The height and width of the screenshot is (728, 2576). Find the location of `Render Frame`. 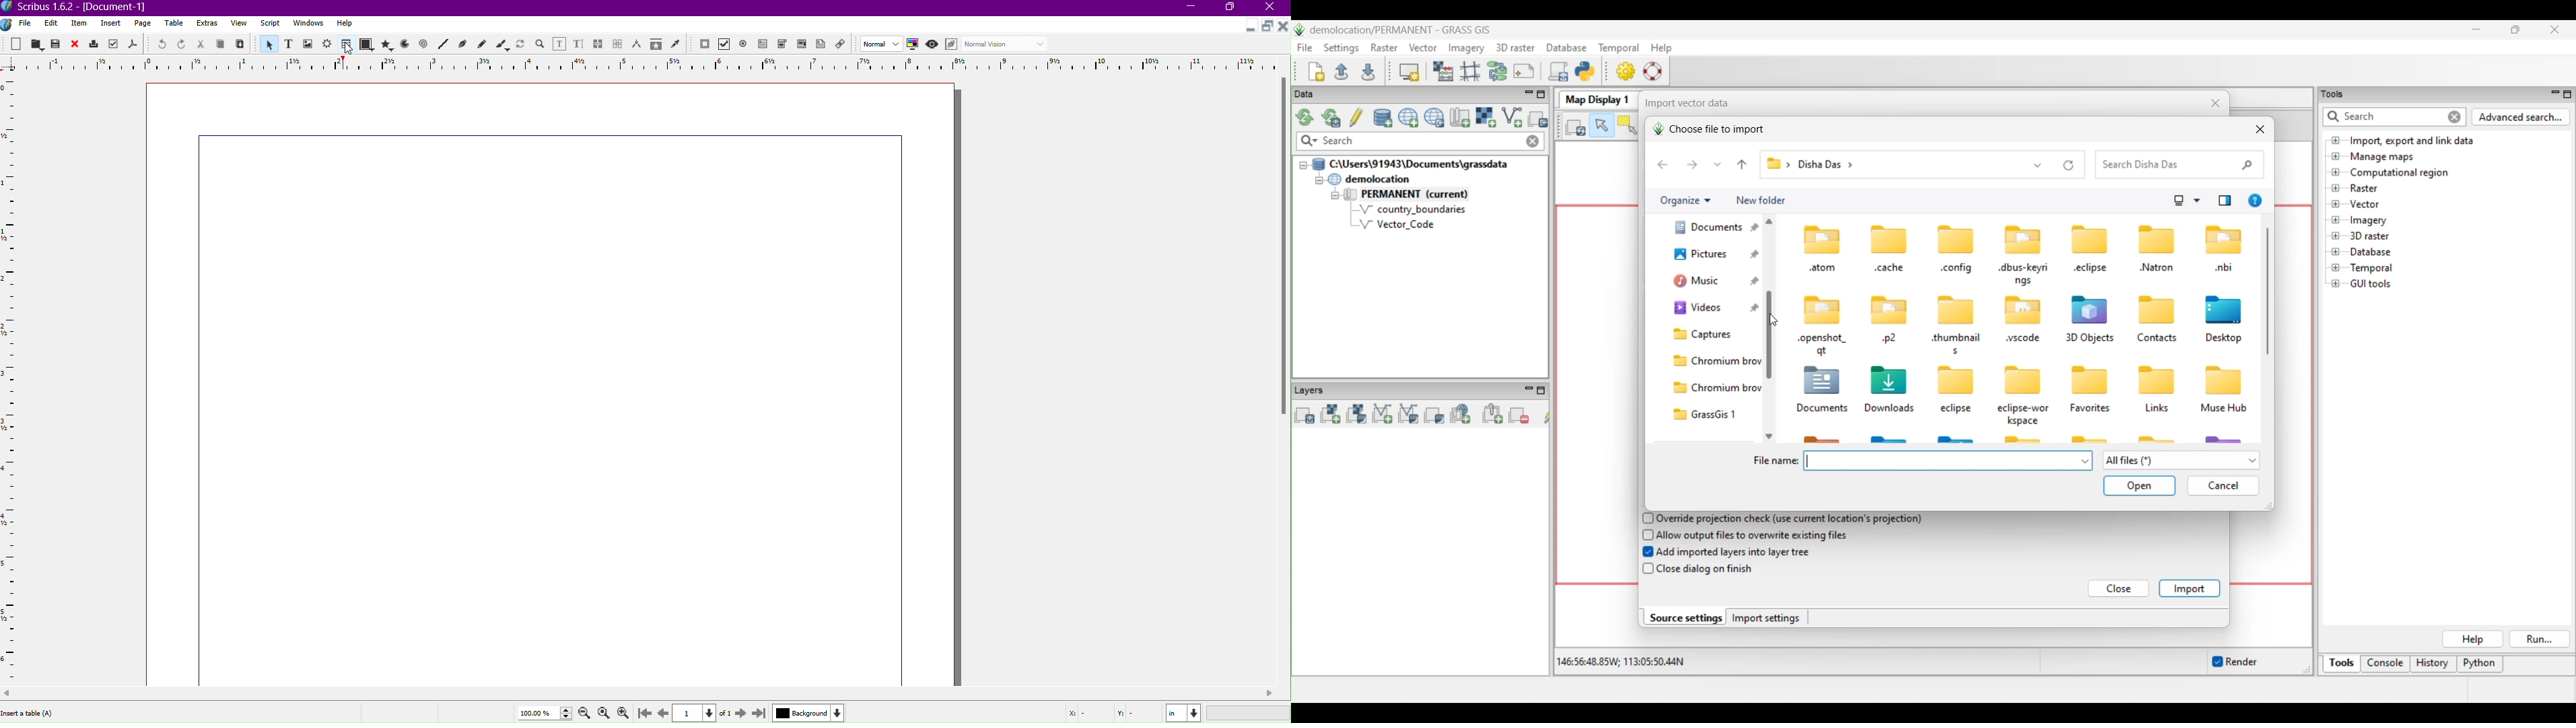

Render Frame is located at coordinates (328, 44).